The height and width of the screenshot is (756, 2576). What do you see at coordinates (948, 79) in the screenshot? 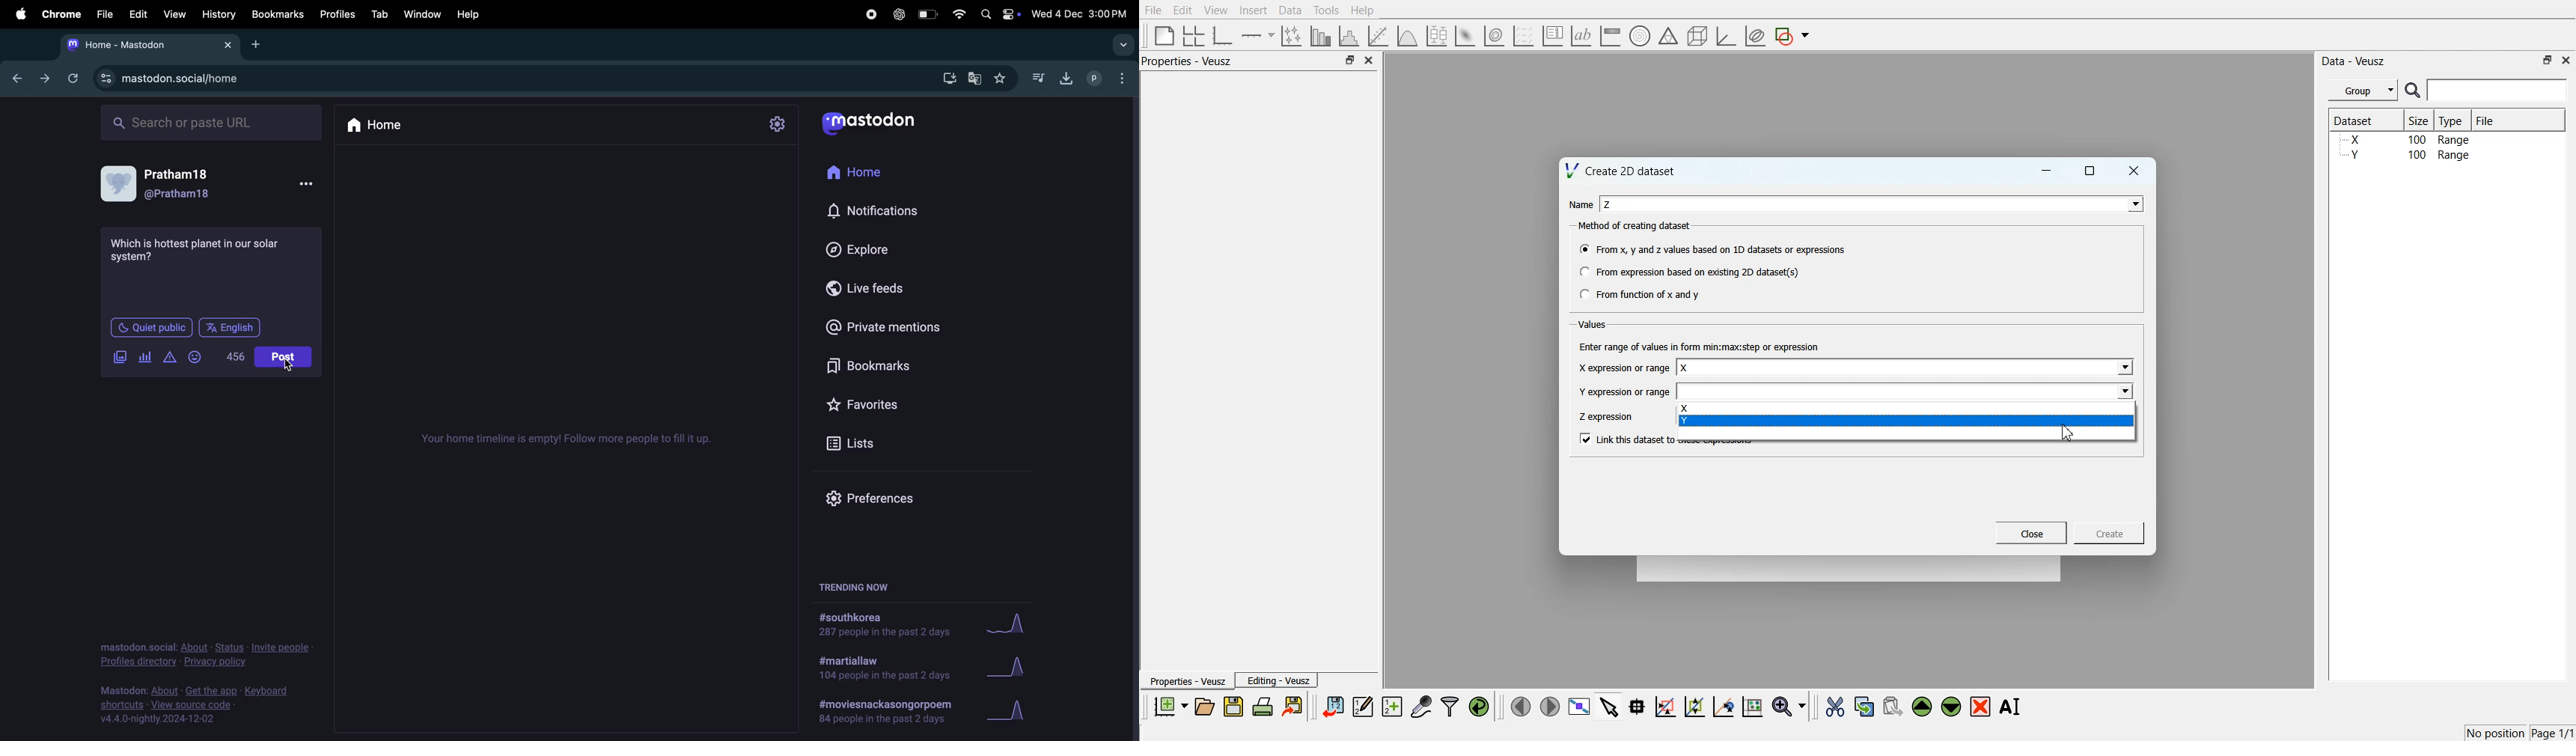
I see `download` at bounding box center [948, 79].